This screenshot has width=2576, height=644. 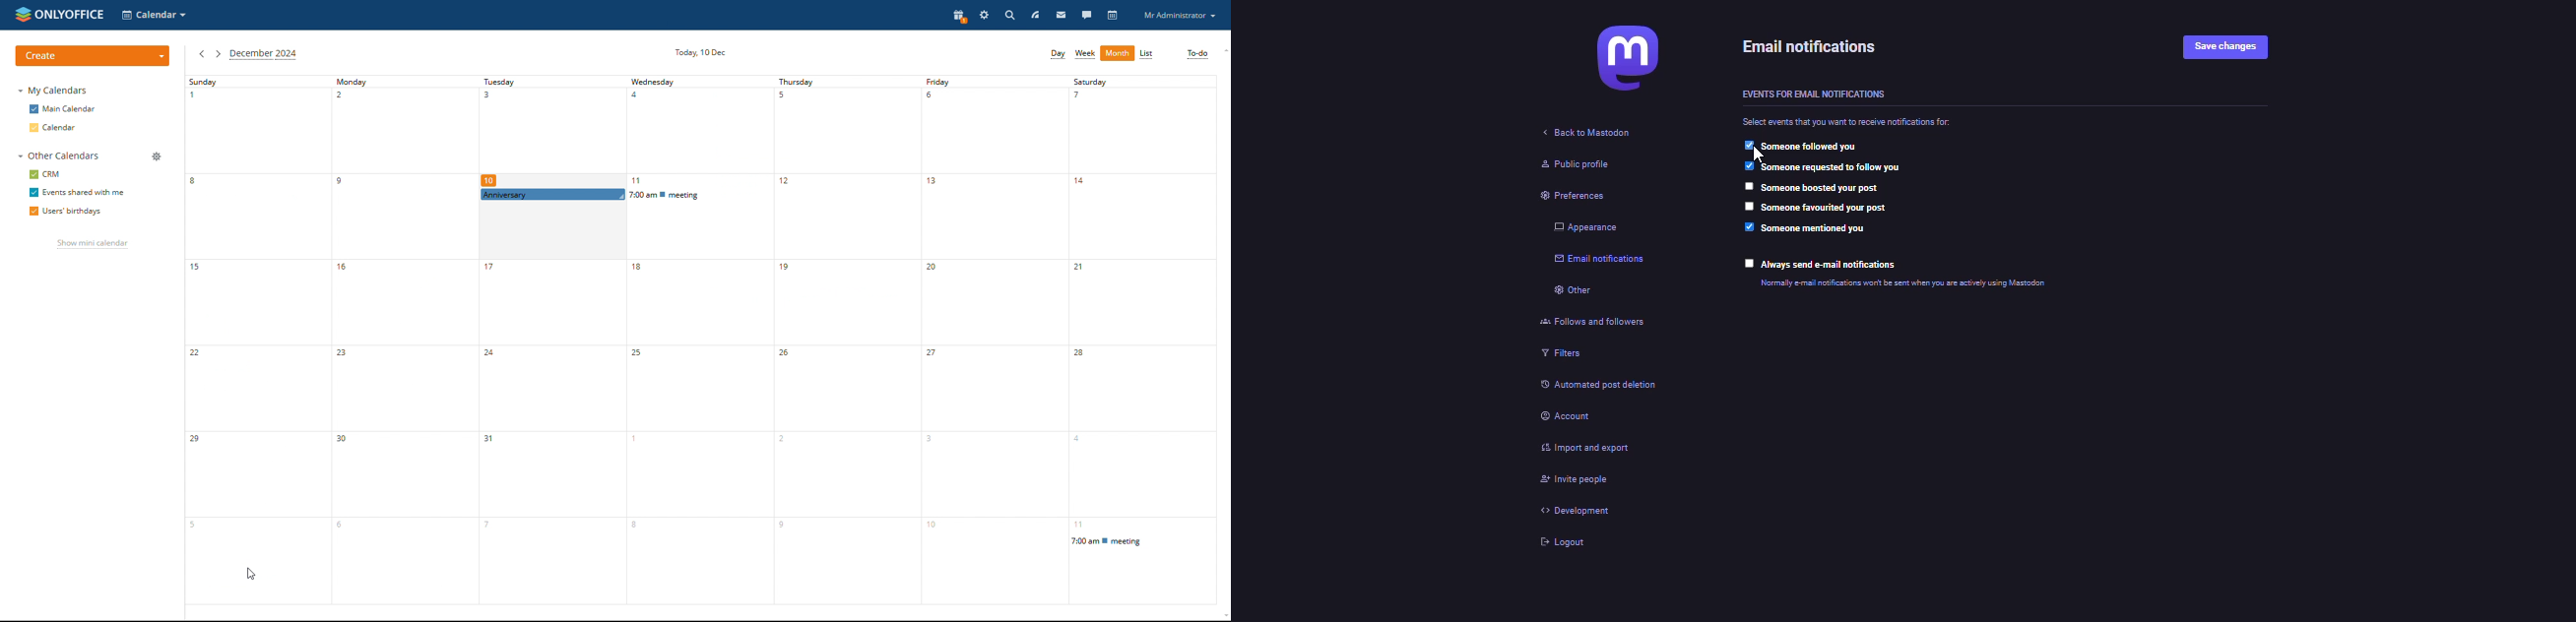 I want to click on enabled, so click(x=1750, y=226).